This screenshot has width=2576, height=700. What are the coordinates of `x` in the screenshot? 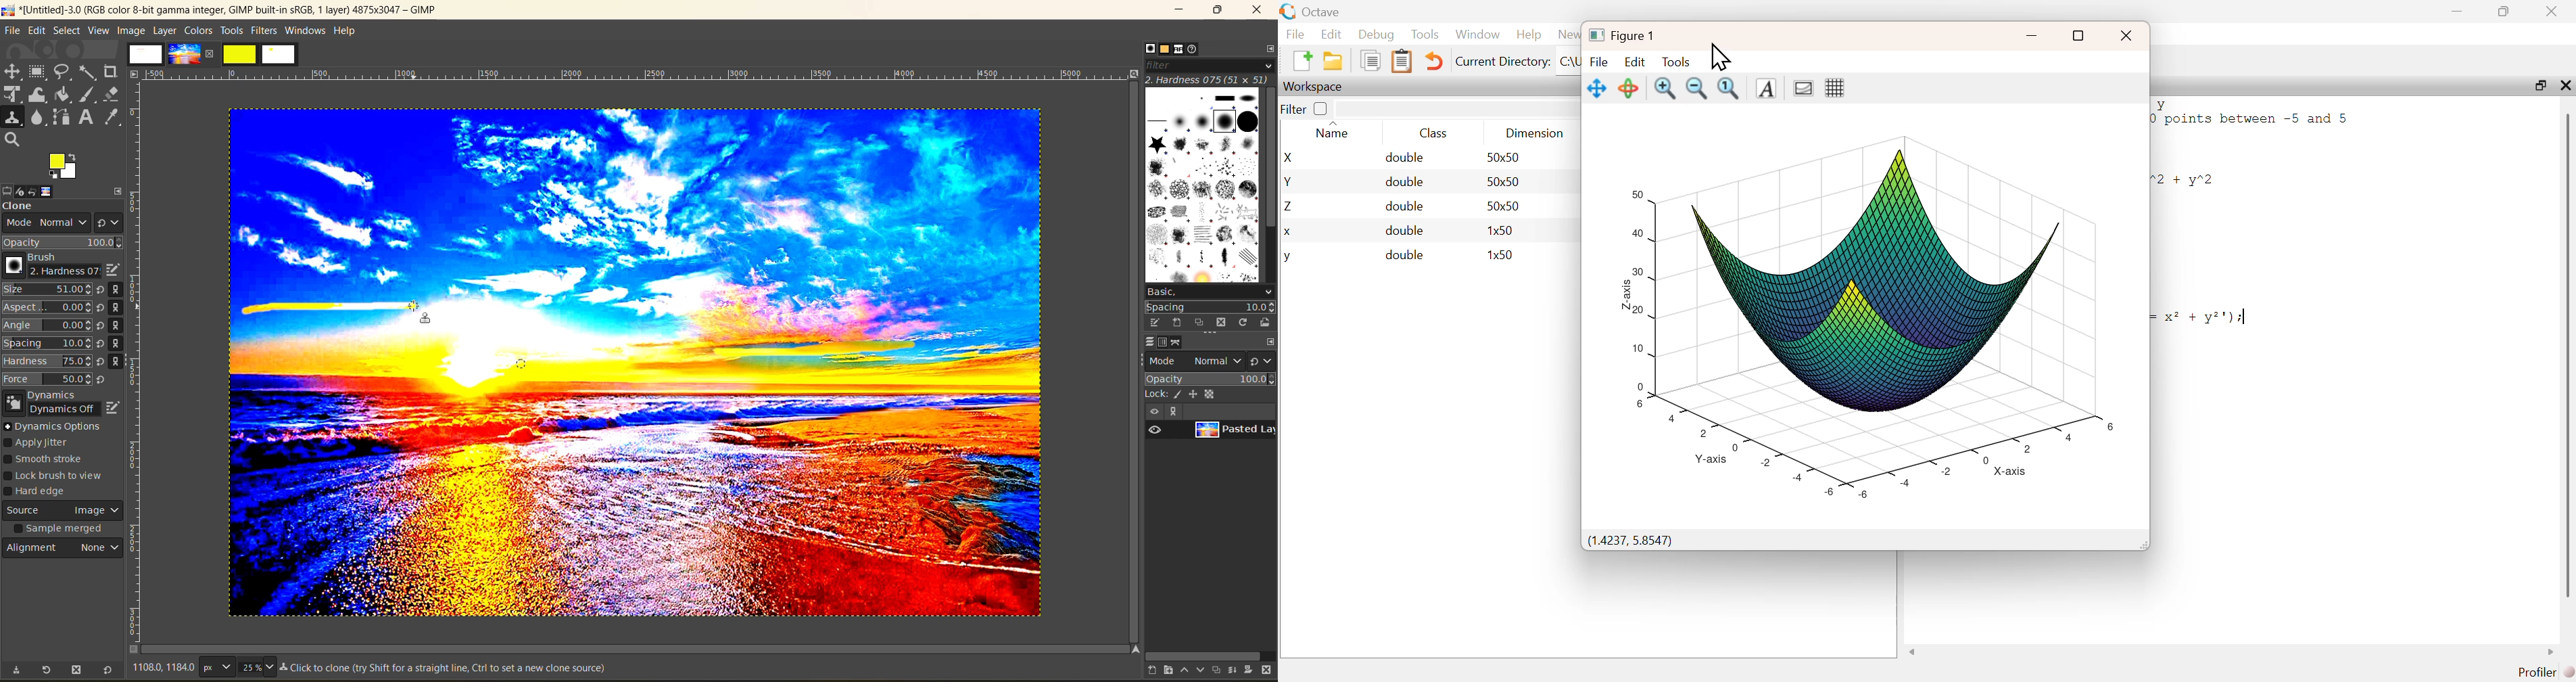 It's located at (1289, 233).